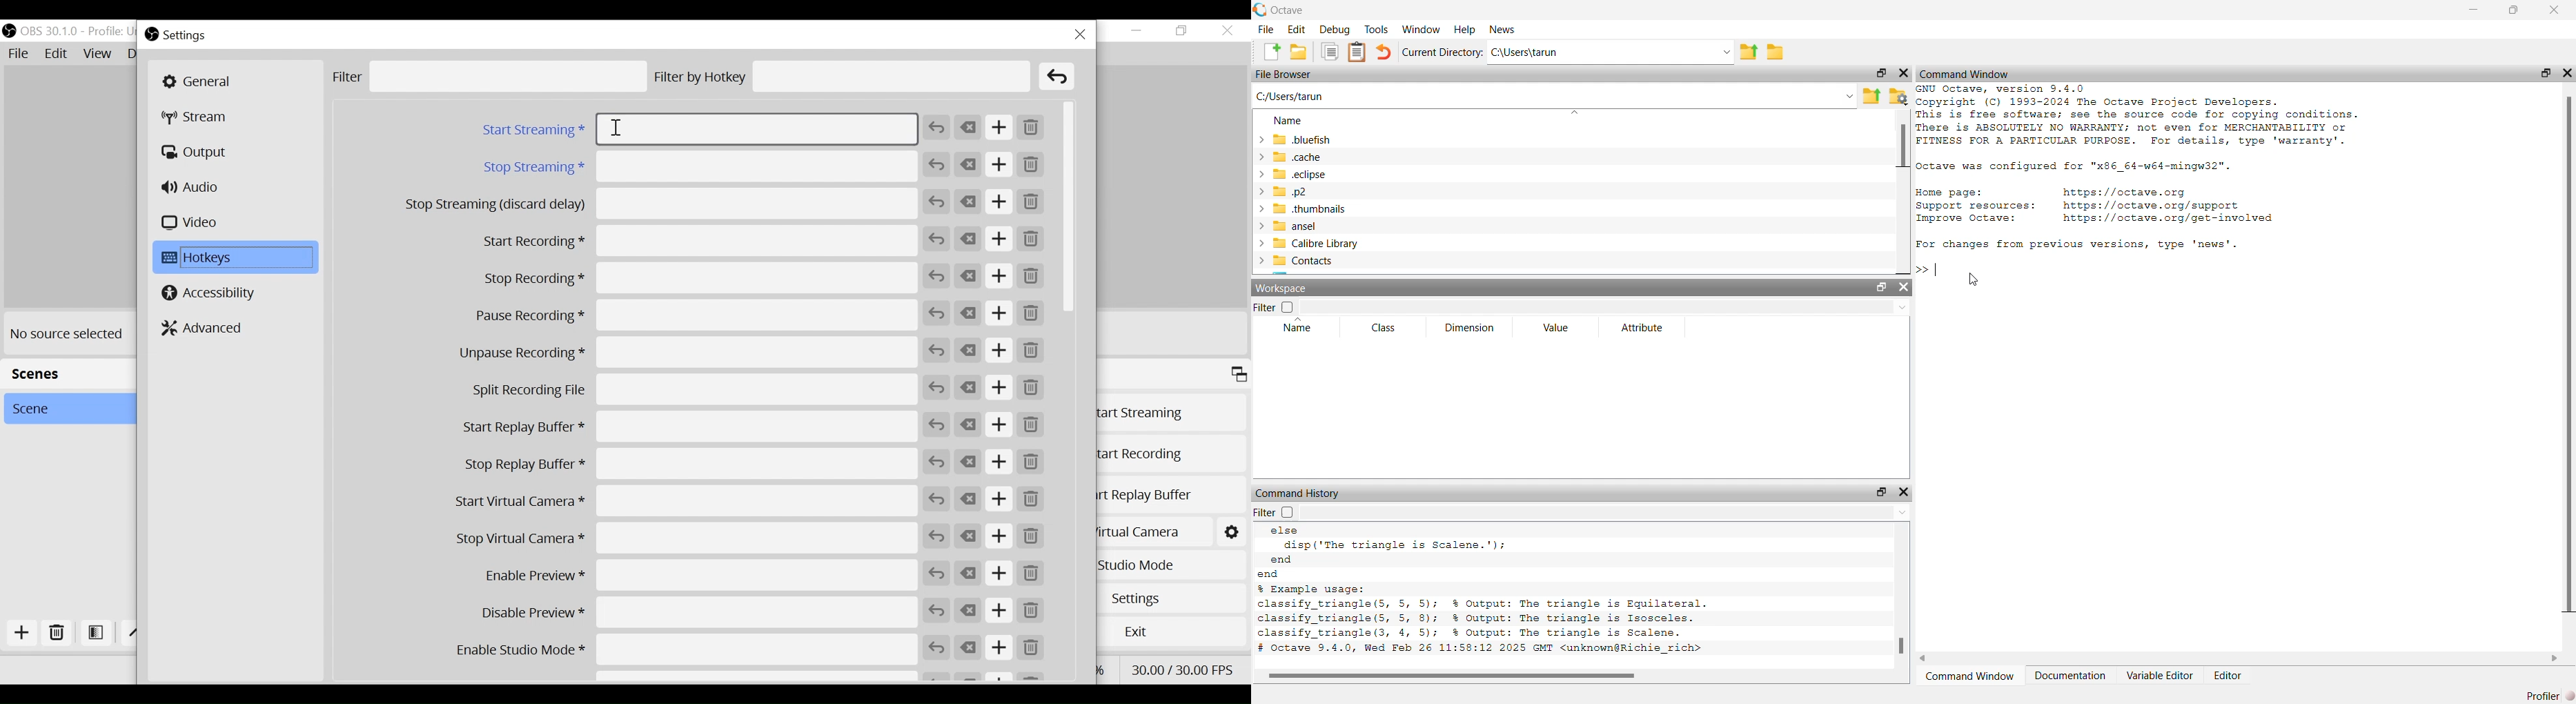 The image size is (2576, 728). I want to click on Enable Studio Mode, so click(686, 650).